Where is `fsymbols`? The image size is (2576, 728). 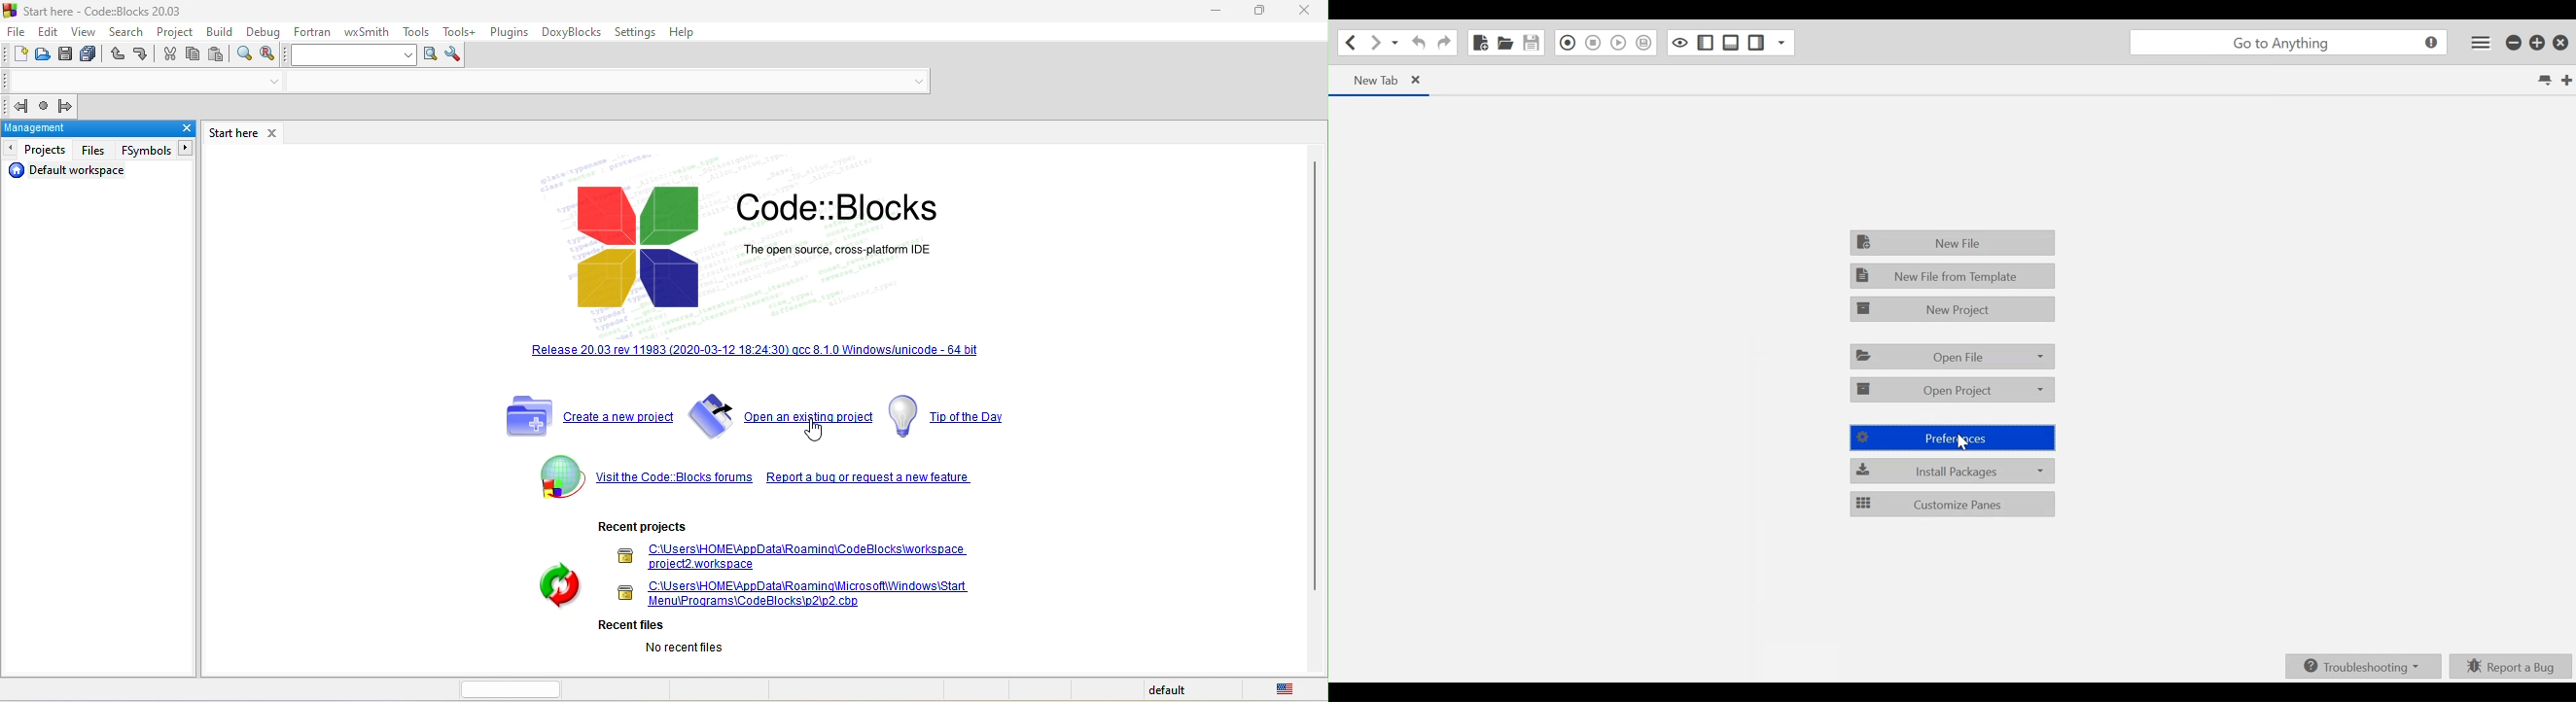 fsymbols is located at coordinates (156, 150).